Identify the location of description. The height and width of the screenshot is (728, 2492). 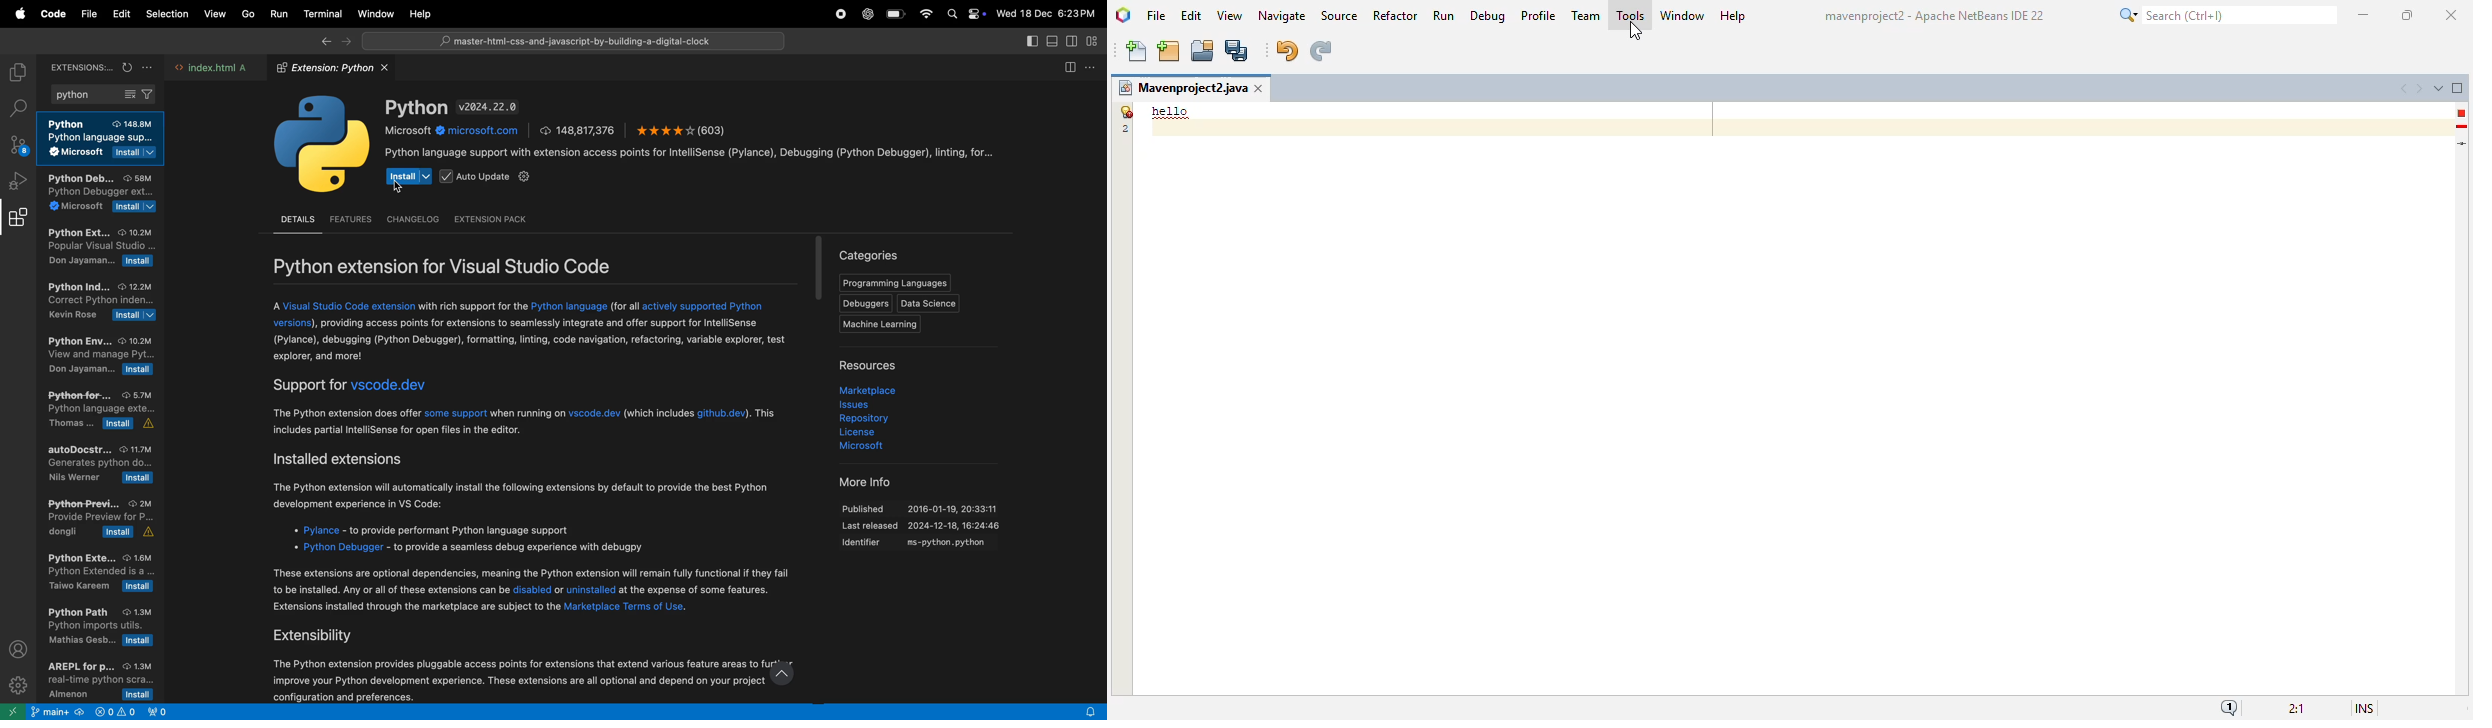
(696, 153).